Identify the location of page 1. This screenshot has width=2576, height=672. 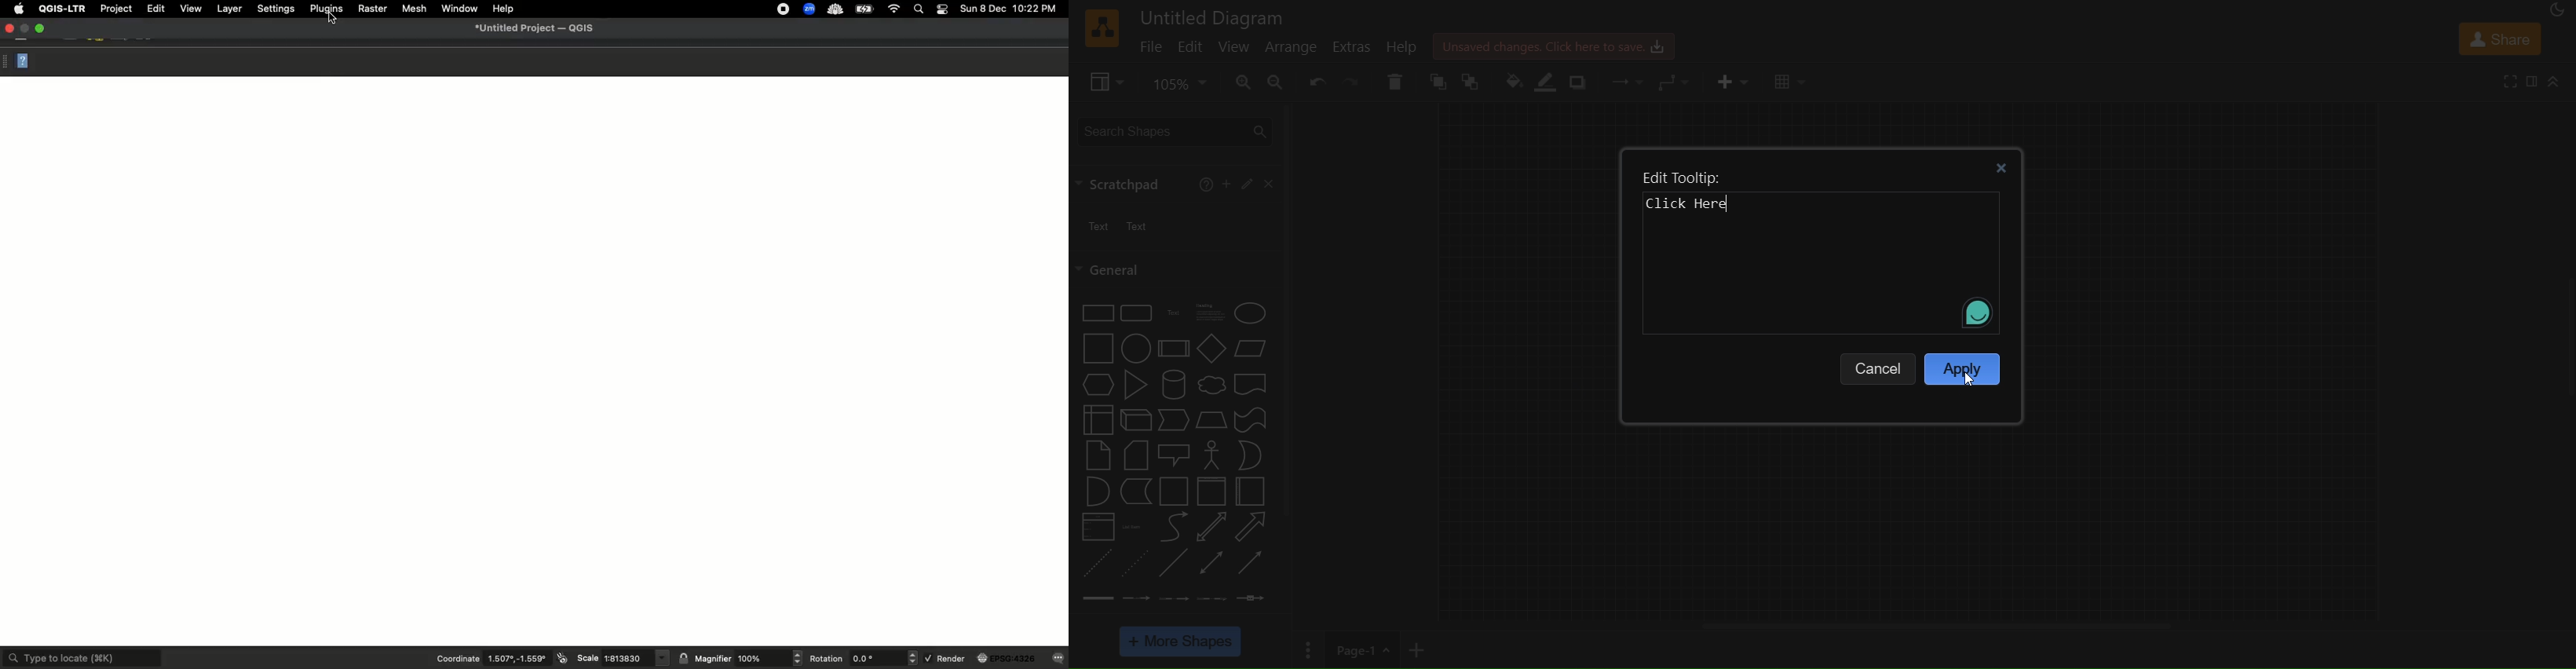
(1348, 649).